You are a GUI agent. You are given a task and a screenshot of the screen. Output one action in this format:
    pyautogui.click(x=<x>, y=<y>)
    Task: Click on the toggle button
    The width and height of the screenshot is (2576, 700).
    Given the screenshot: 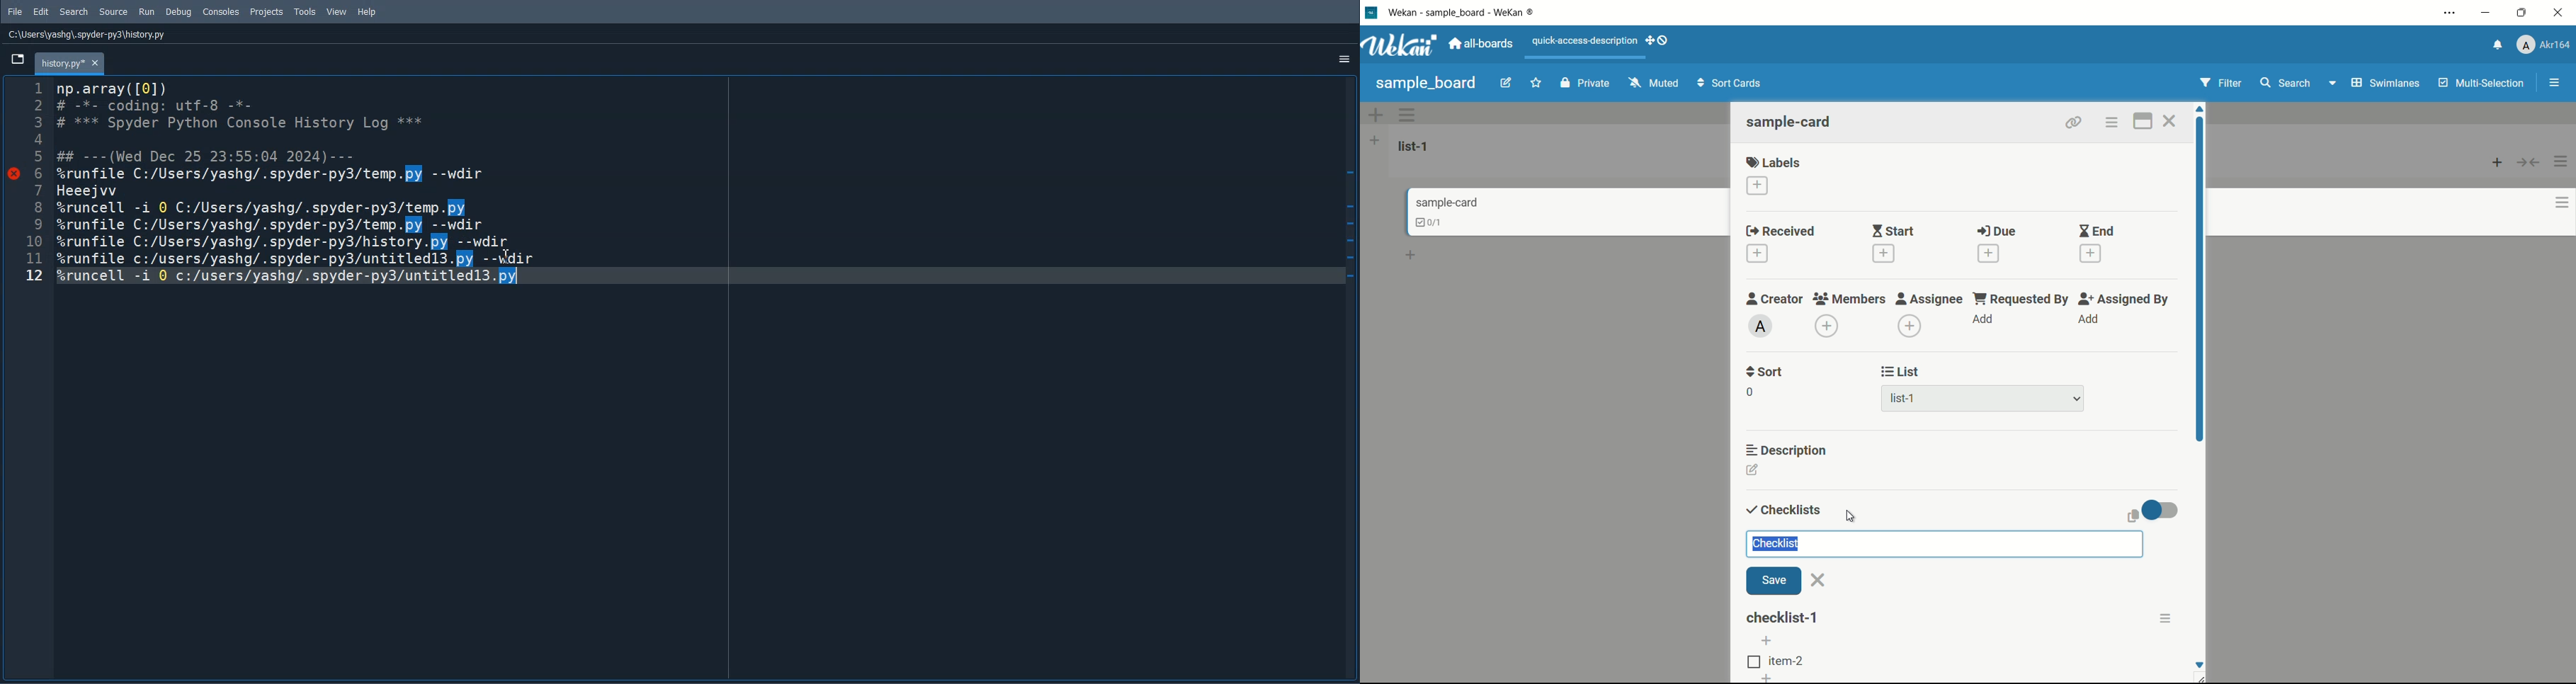 What is the action you would take?
    pyautogui.click(x=2161, y=510)
    